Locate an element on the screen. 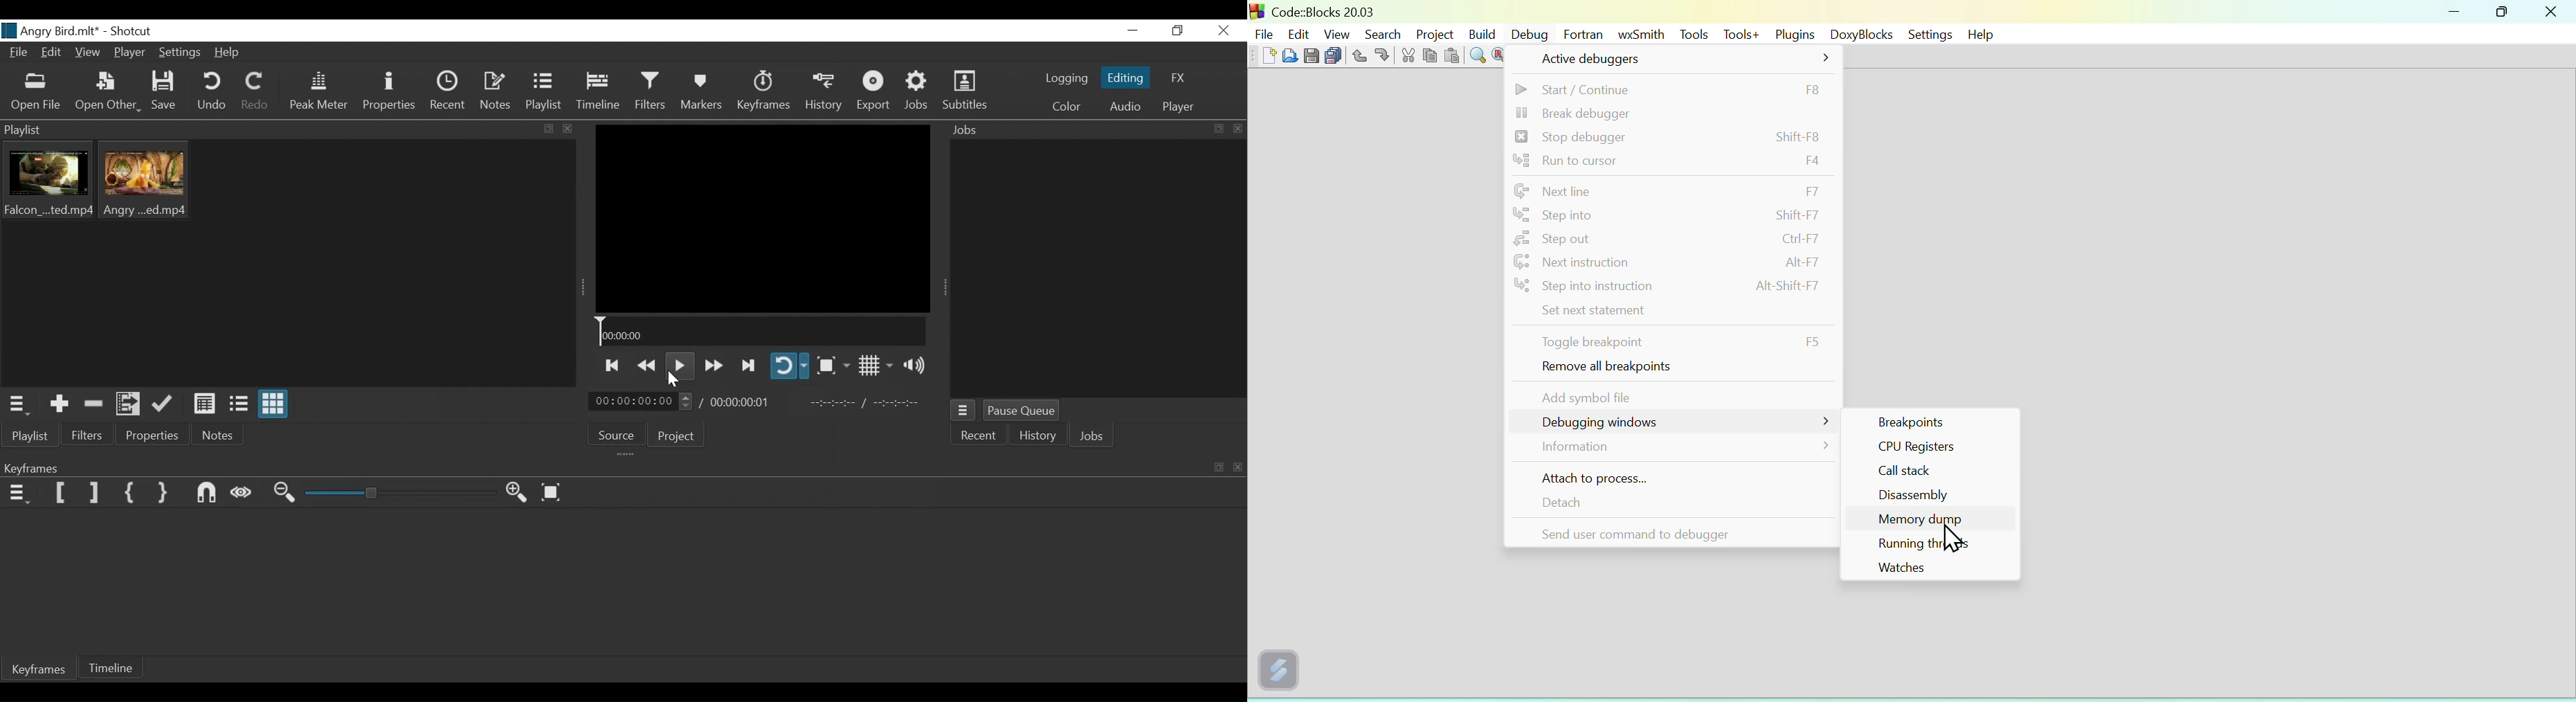 Image resolution: width=2576 pixels, height=728 pixels. Markers is located at coordinates (703, 93).